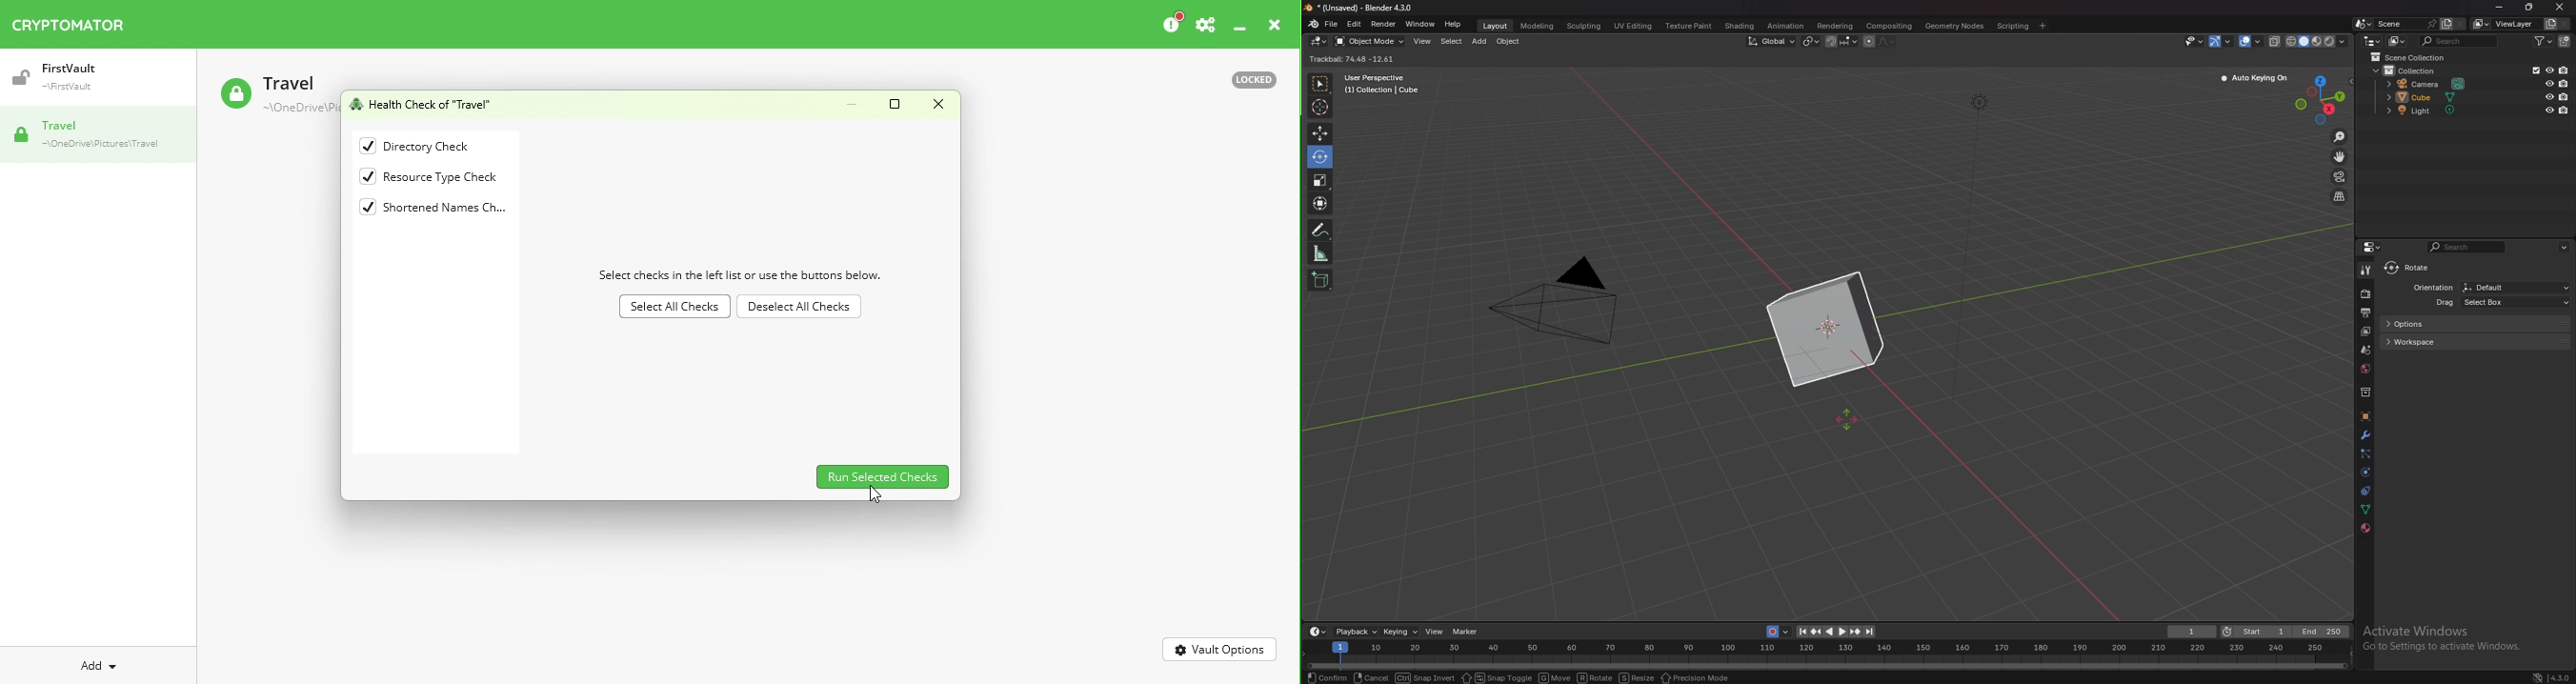  I want to click on overlays, so click(2252, 41).